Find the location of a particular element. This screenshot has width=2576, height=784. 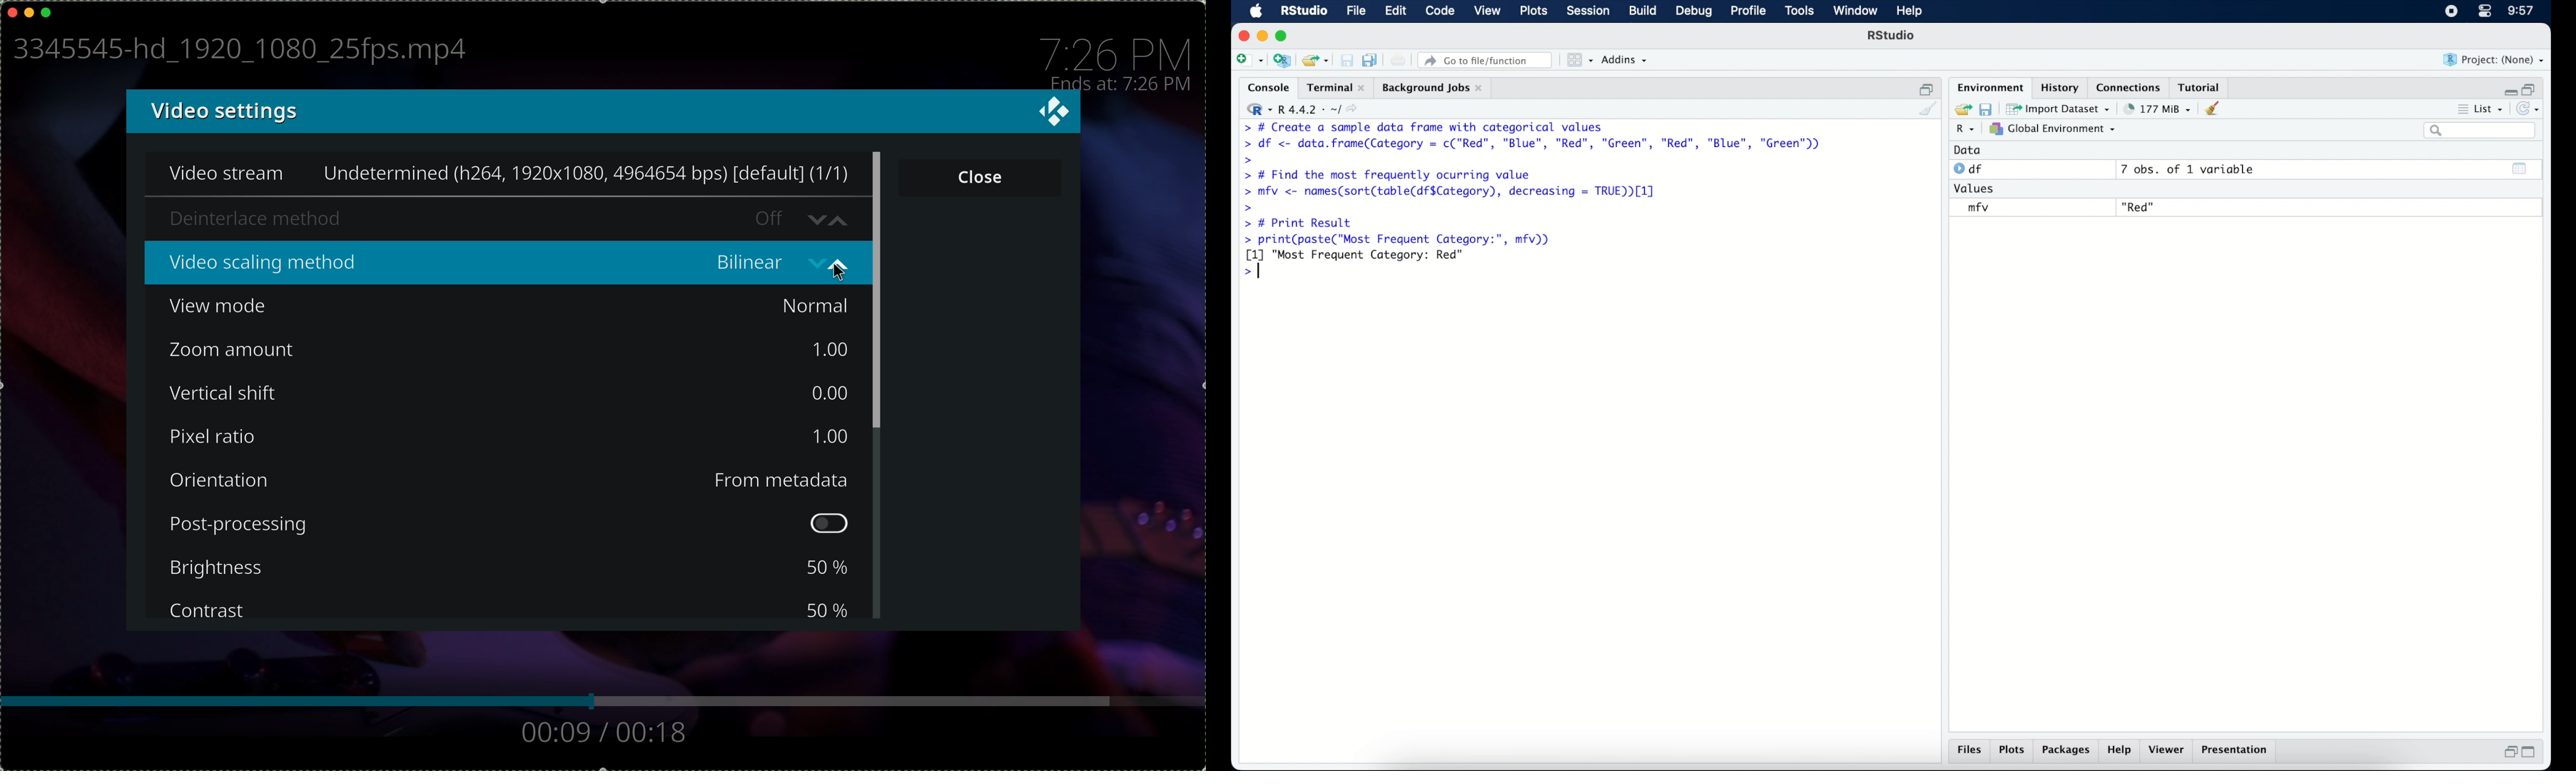

command prompt is located at coordinates (1242, 127).